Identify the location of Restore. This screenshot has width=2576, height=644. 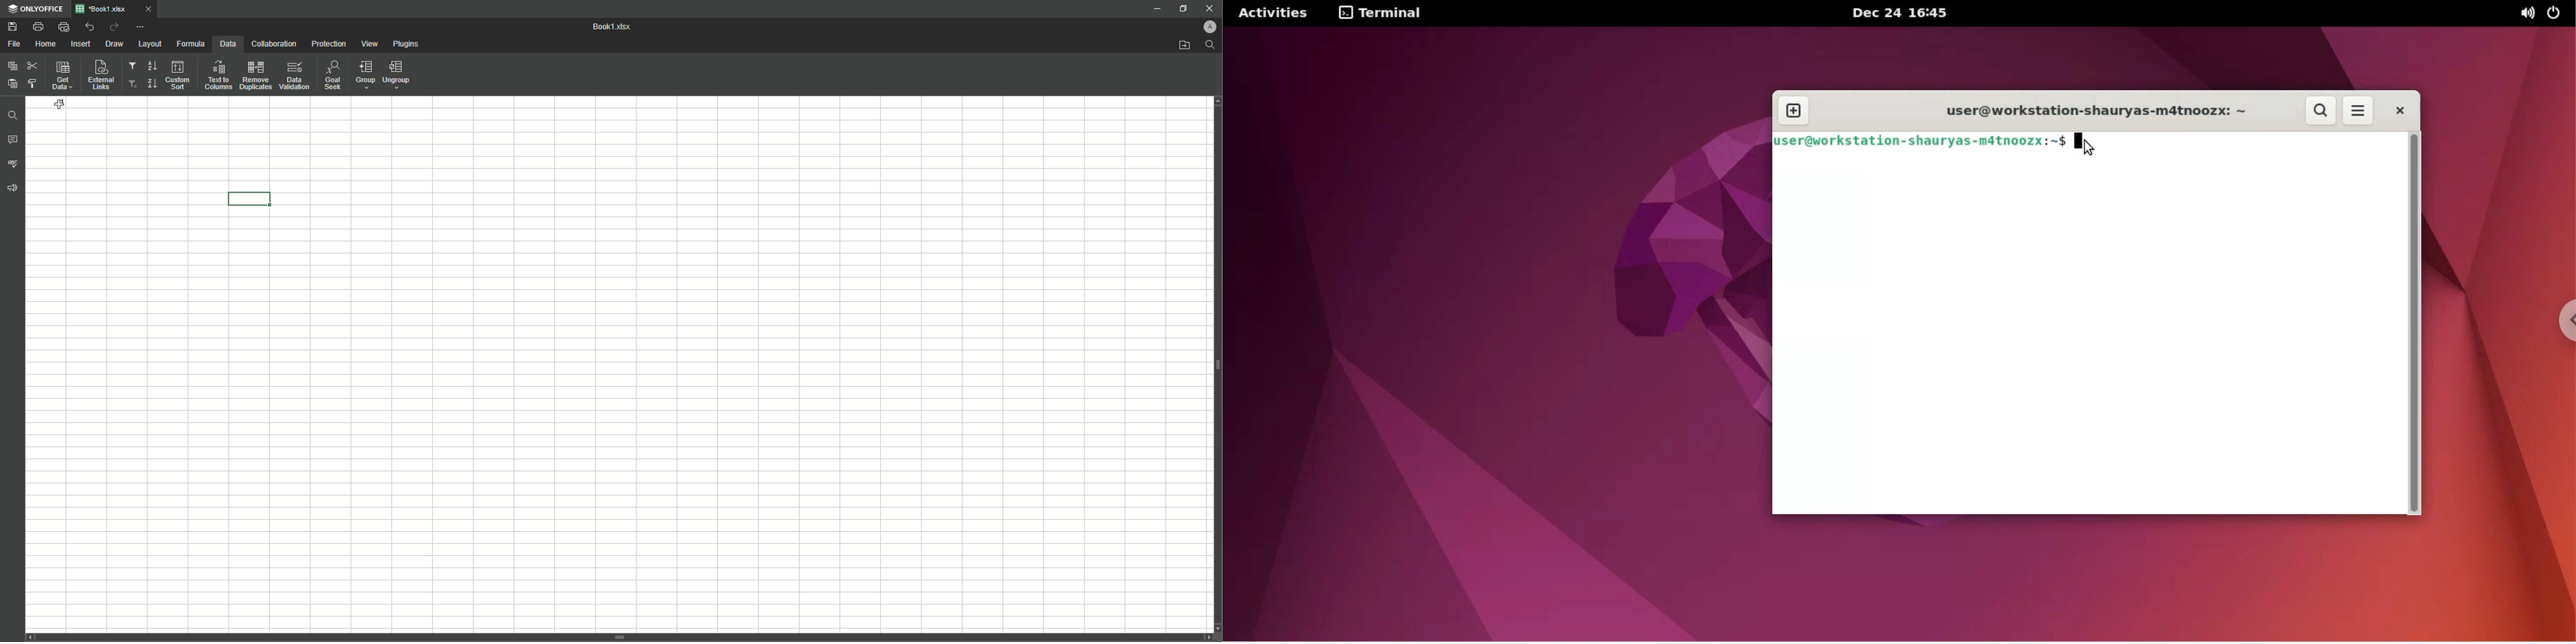
(1182, 8).